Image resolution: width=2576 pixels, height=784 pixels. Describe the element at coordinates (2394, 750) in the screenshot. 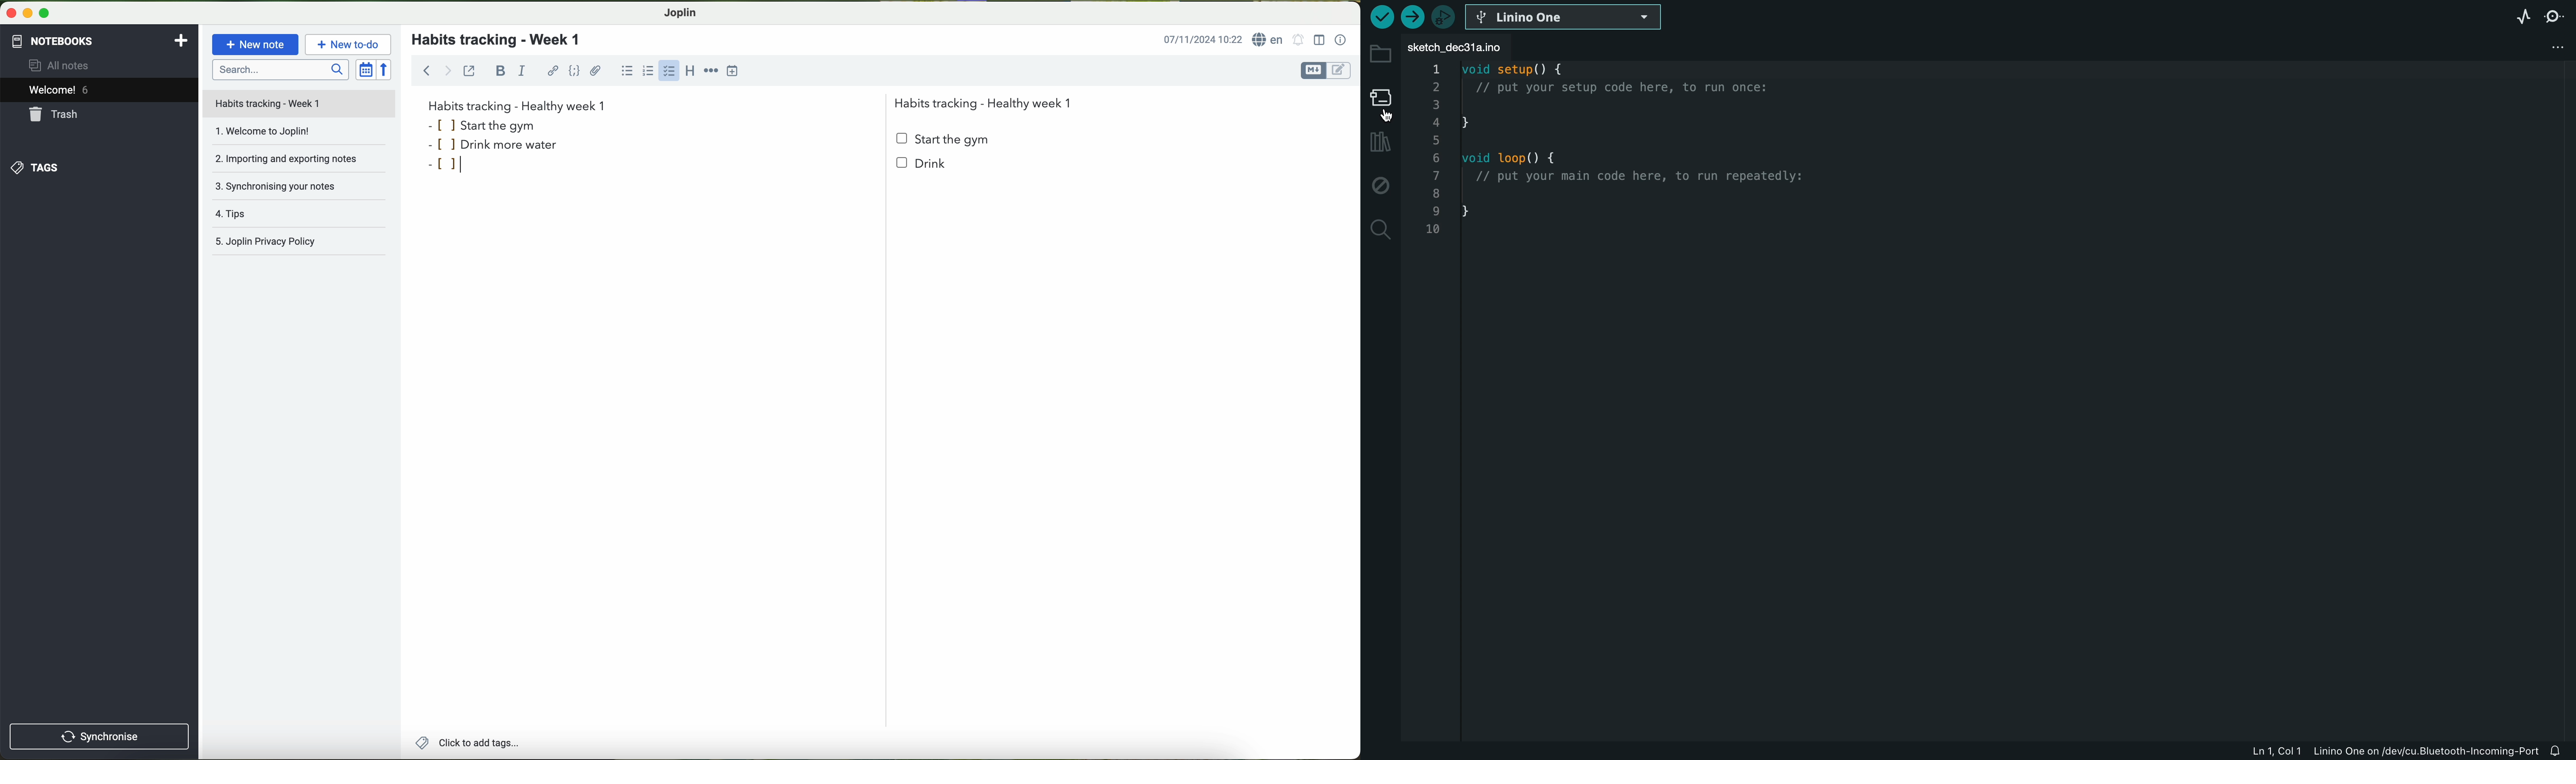

I see `file information` at that location.